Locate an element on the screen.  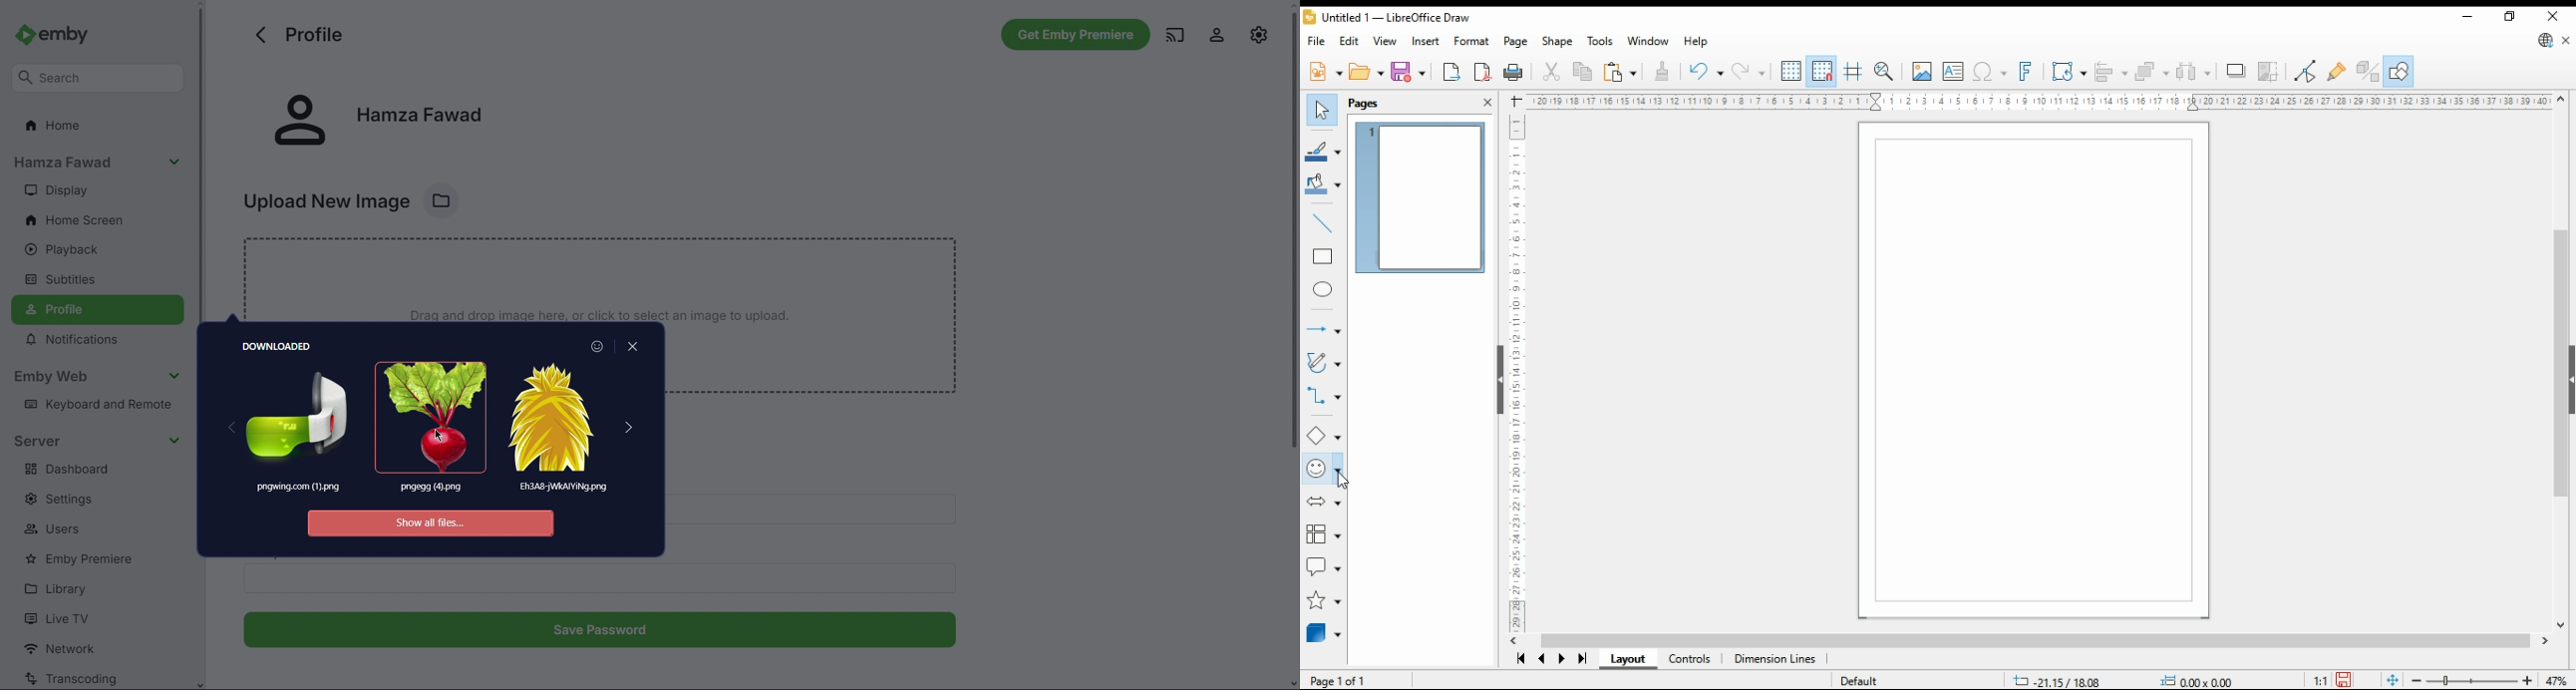
show gluepoint functions is located at coordinates (2337, 73).